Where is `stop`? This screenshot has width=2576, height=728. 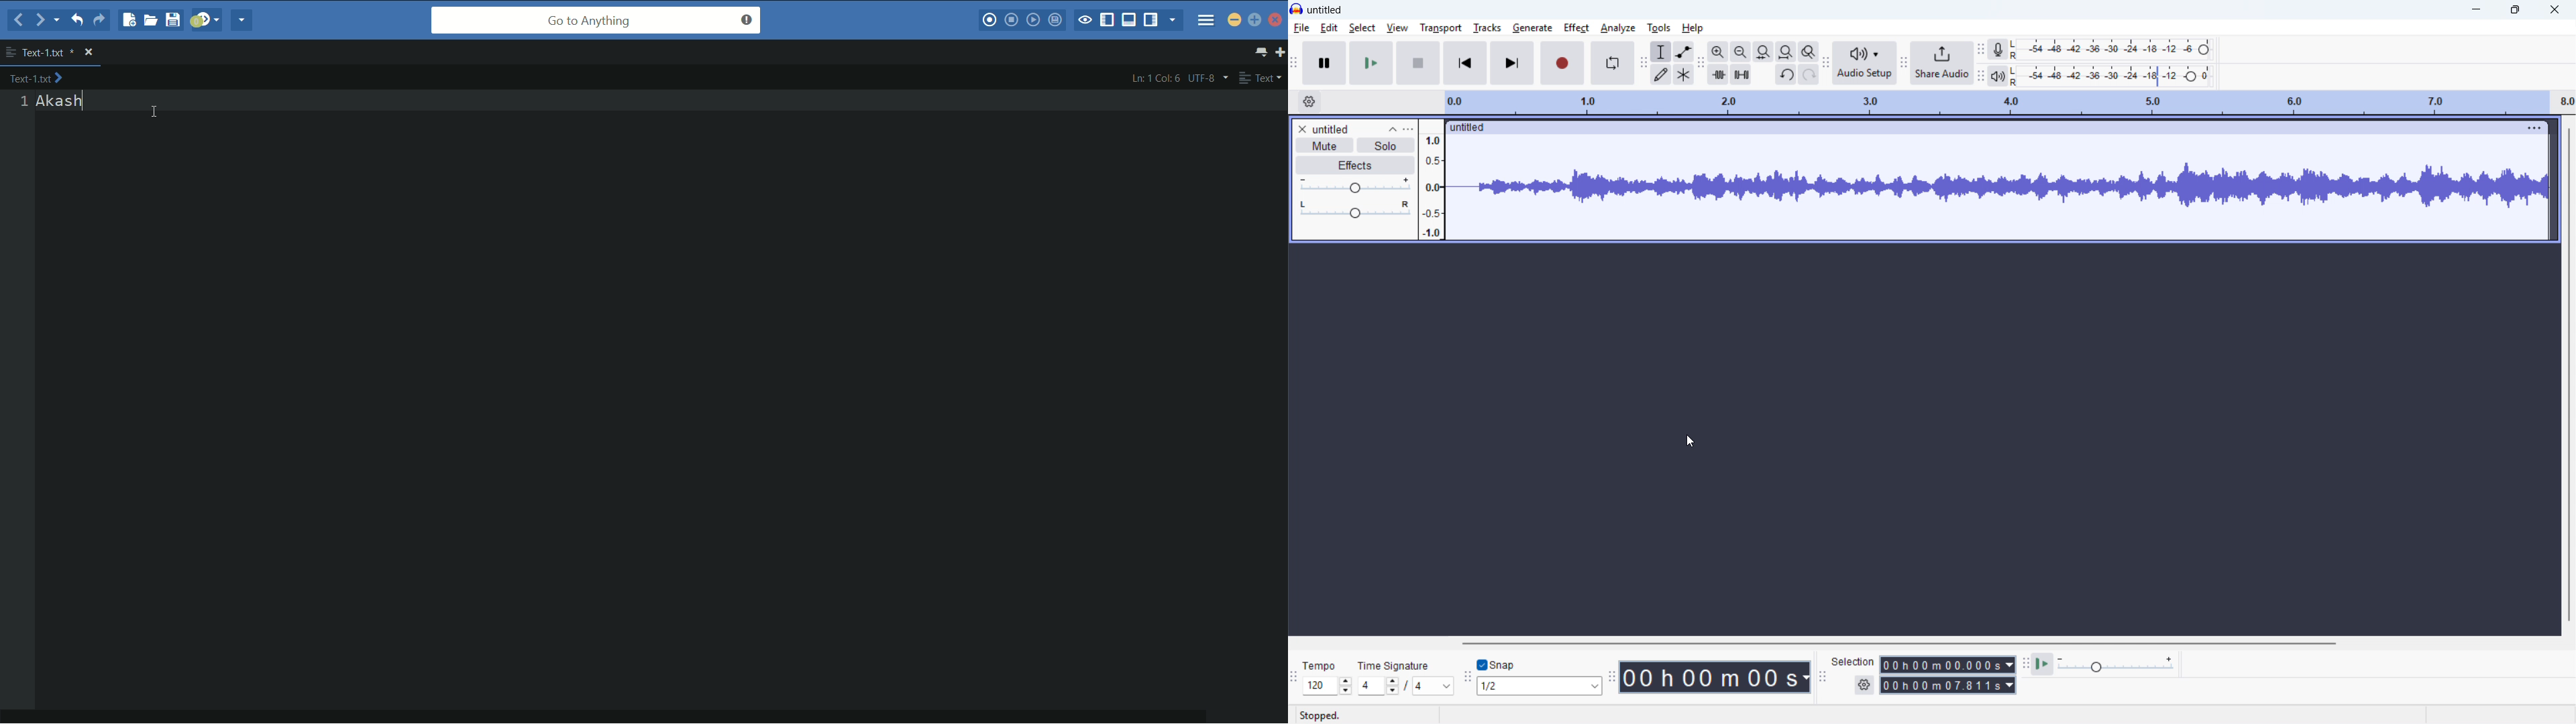 stop is located at coordinates (1419, 63).